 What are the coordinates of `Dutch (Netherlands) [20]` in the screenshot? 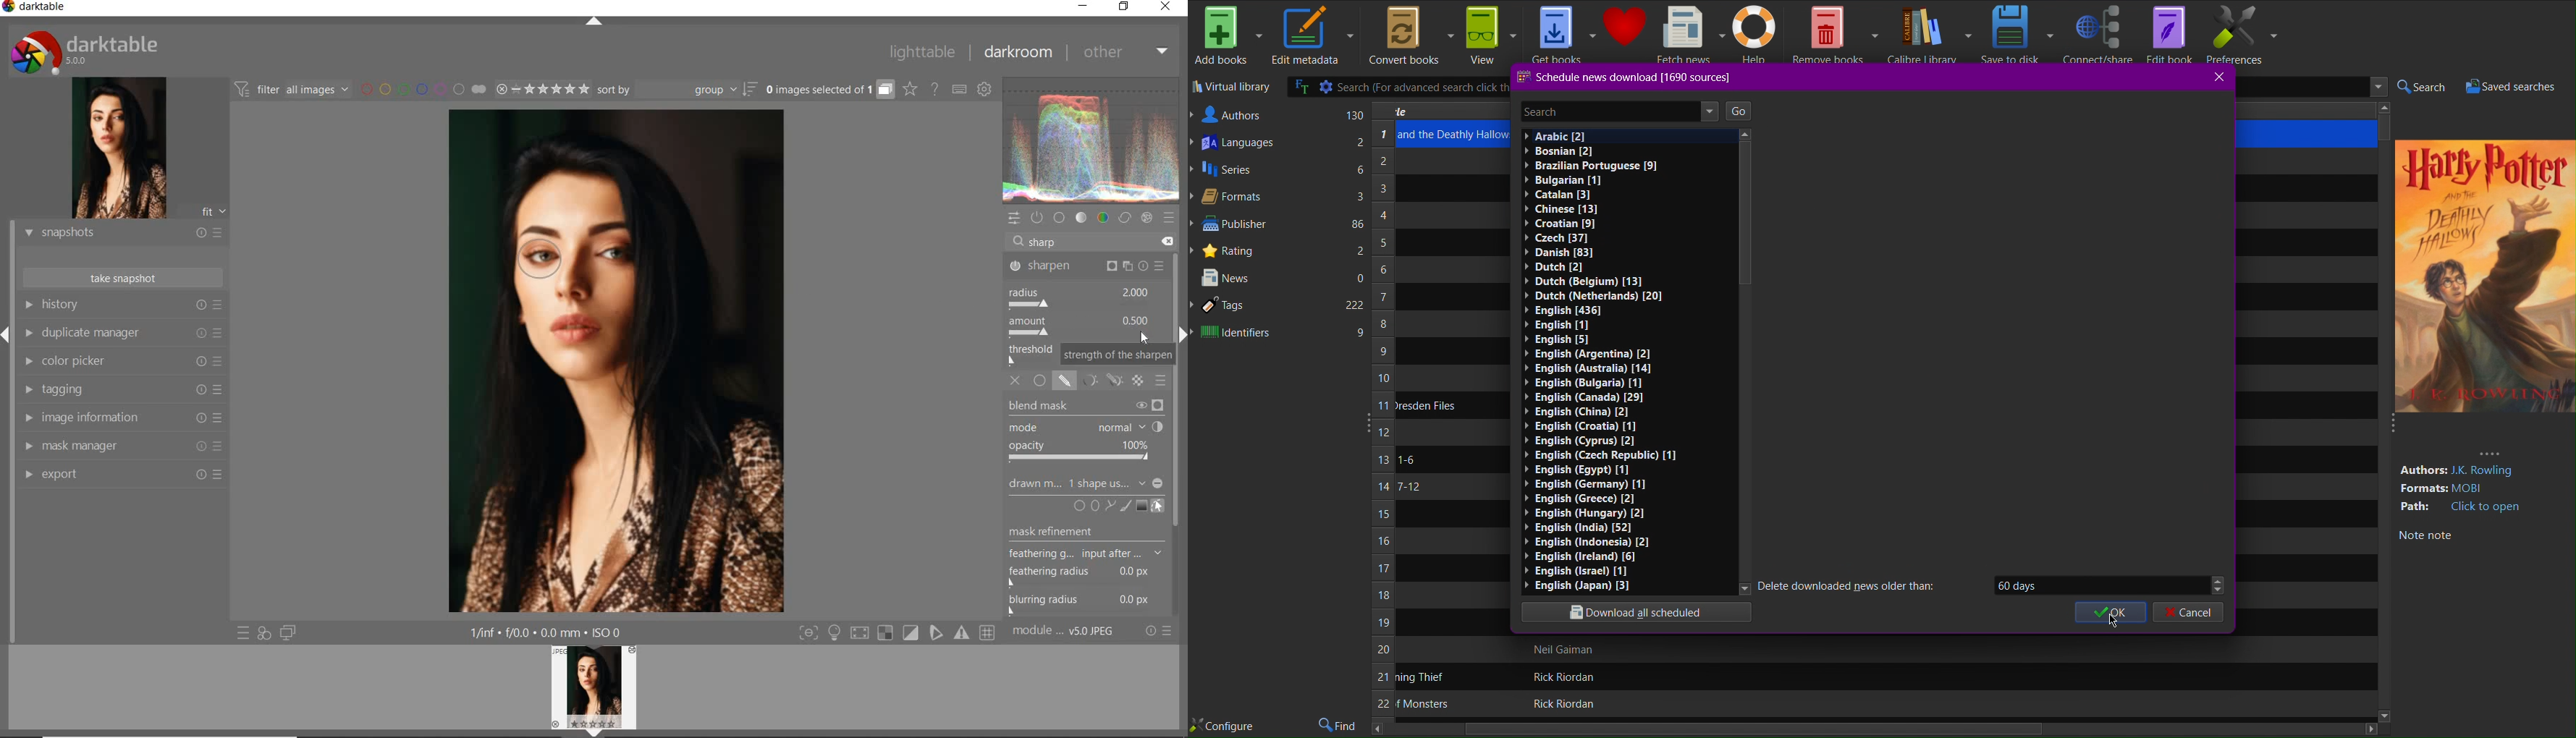 It's located at (1593, 296).